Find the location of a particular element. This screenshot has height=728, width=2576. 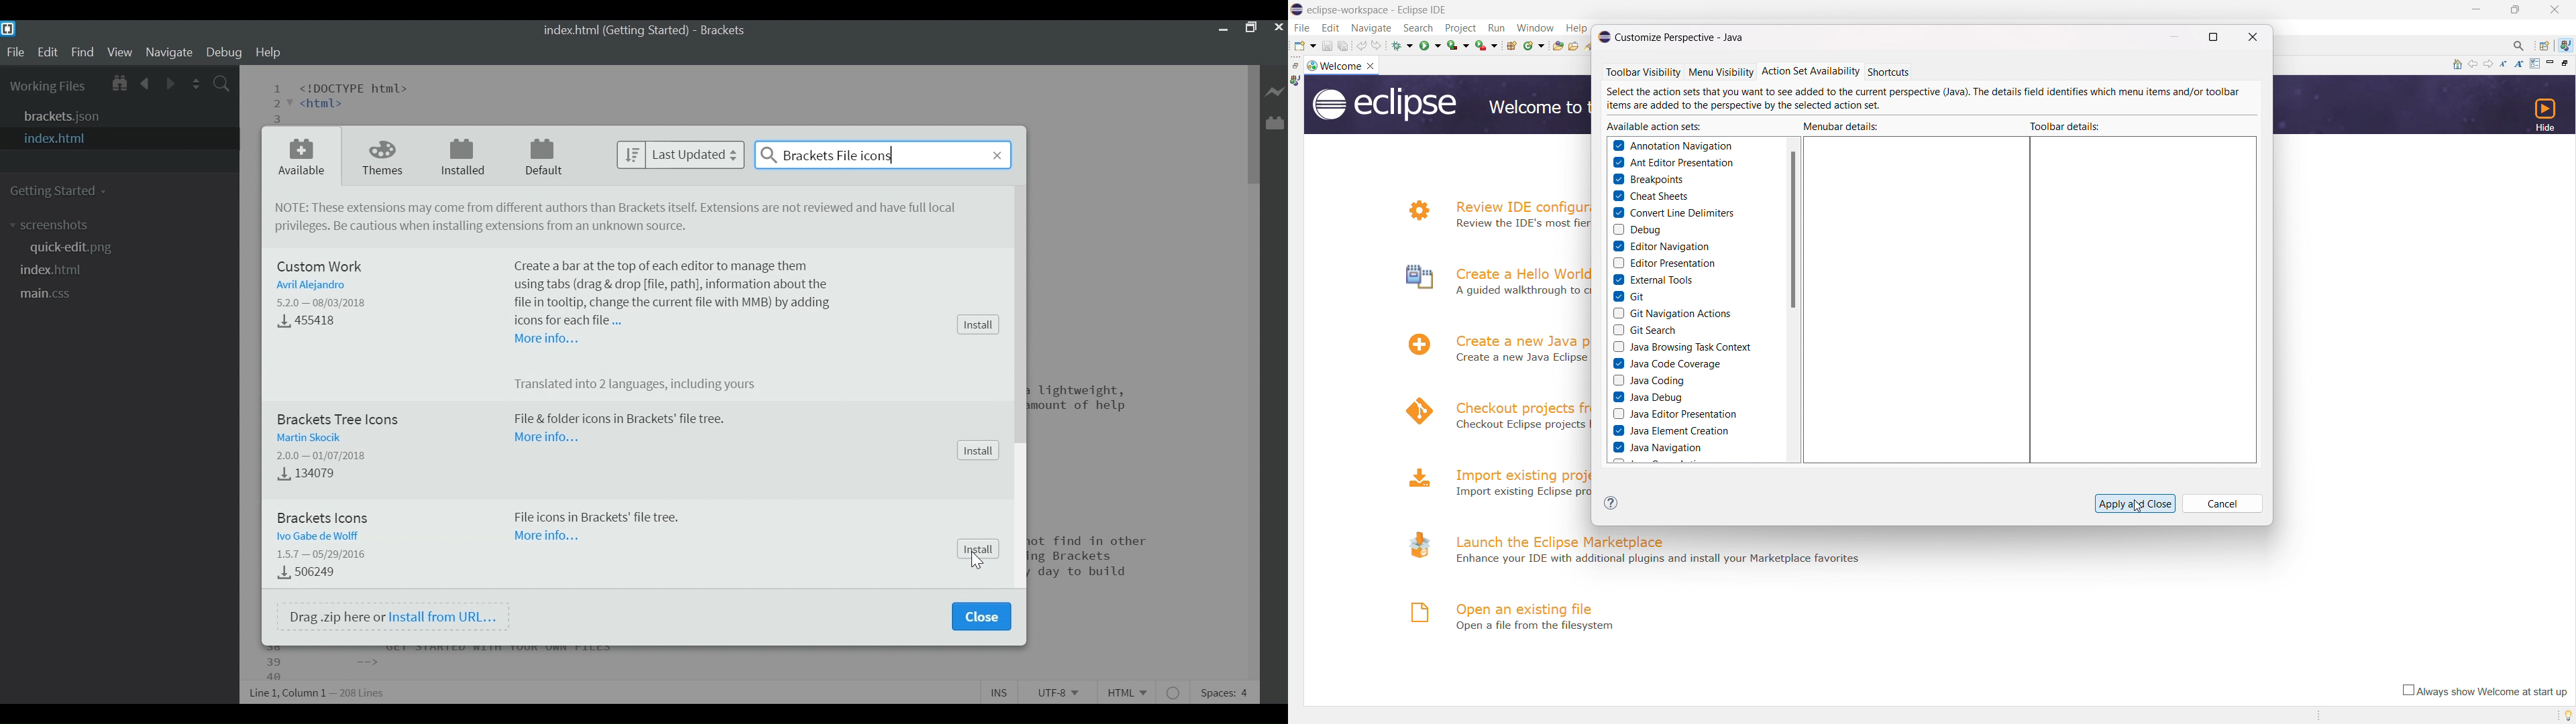

© Customize Perspective - Java is located at coordinates (1678, 36).